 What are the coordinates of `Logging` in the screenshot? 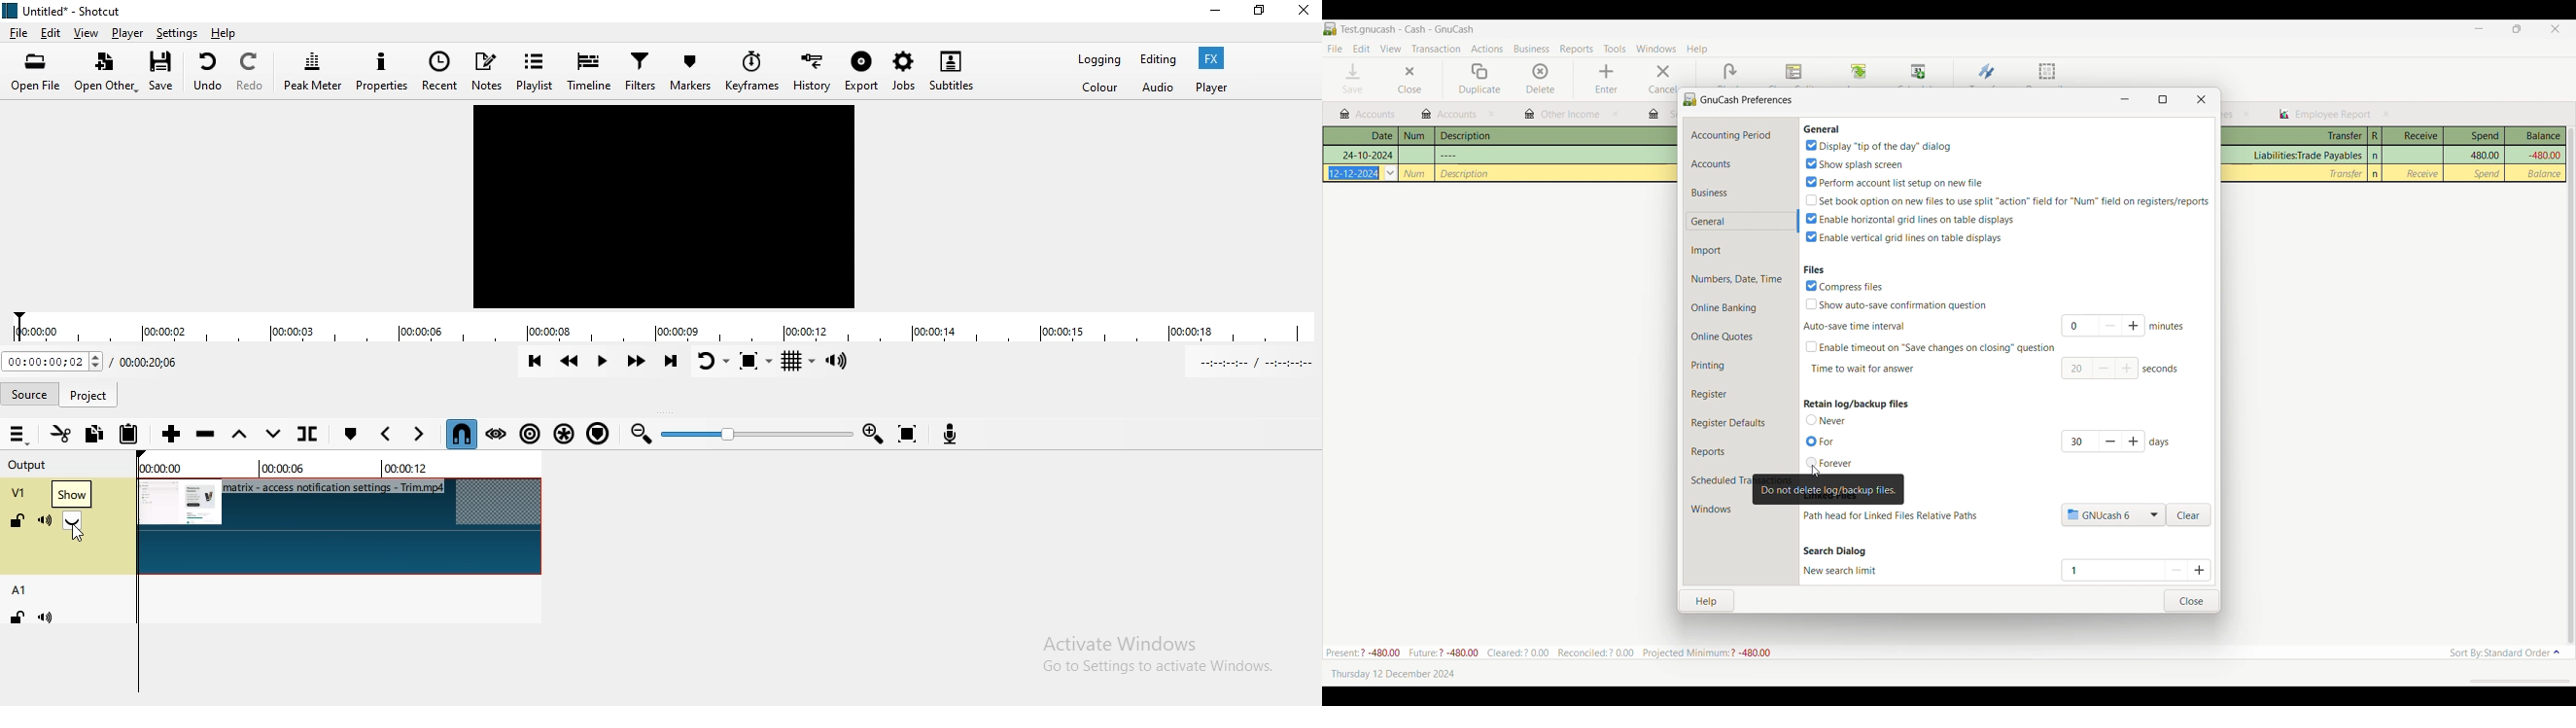 It's located at (1097, 59).